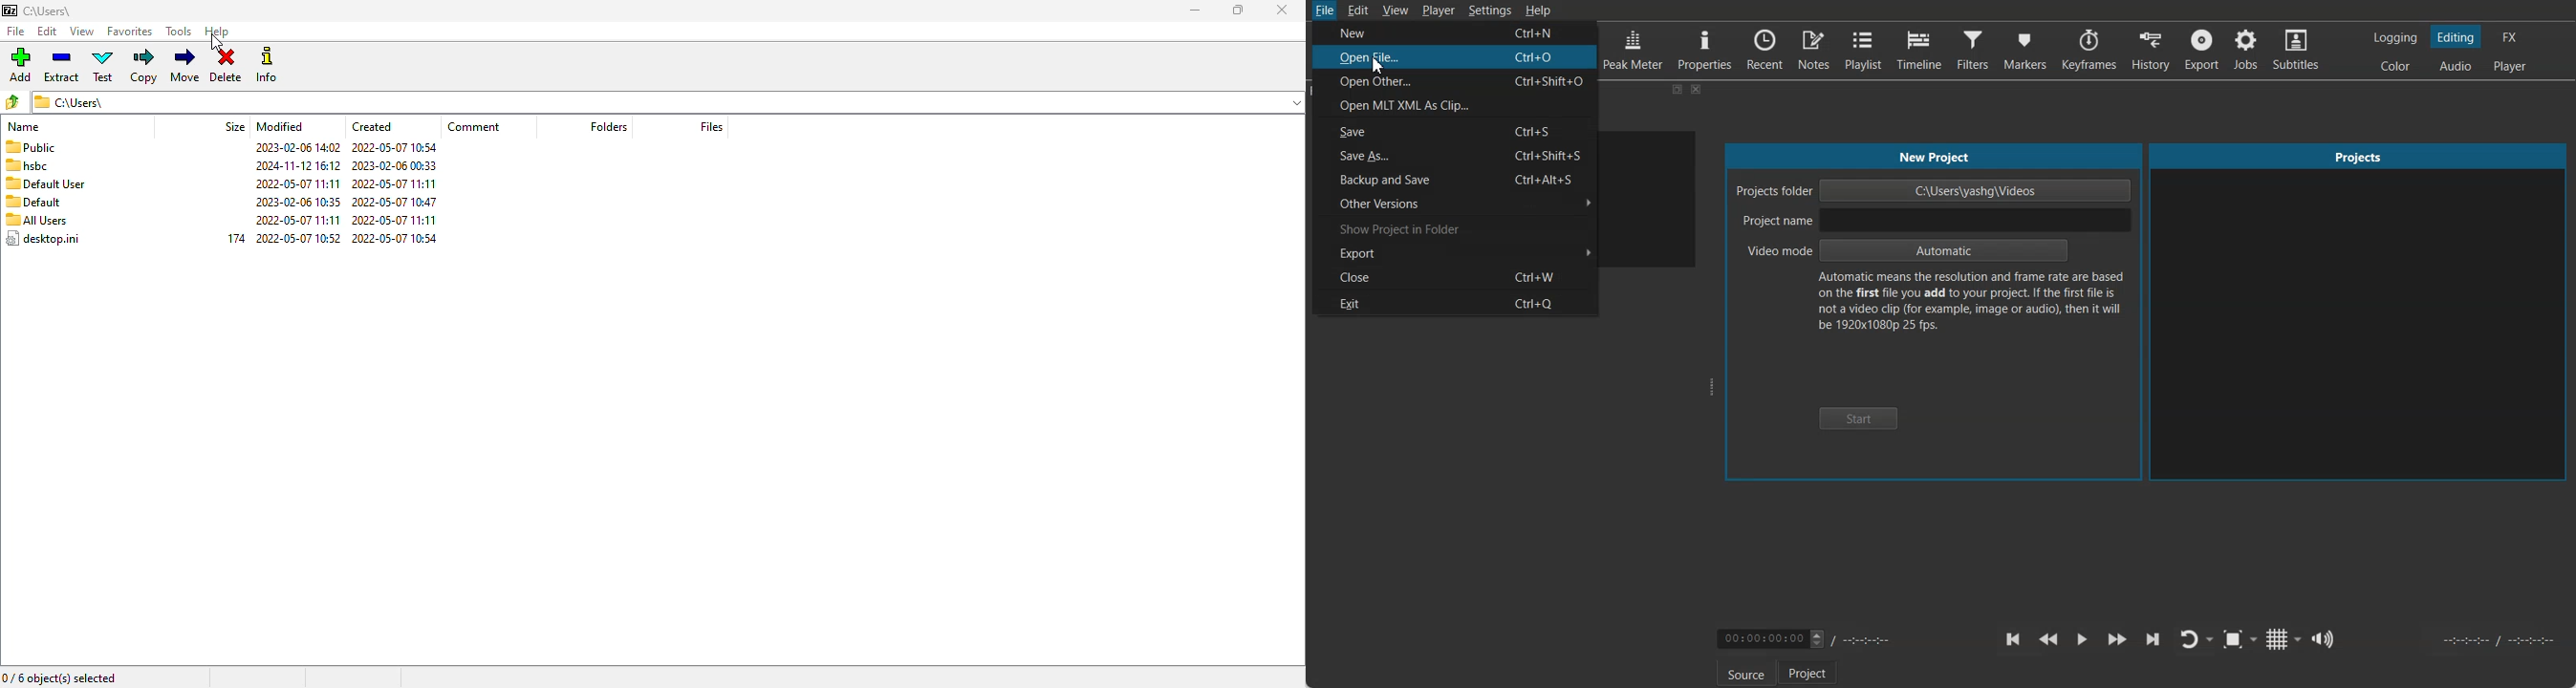 The width and height of the screenshot is (2576, 700). Describe the element at coordinates (1358, 10) in the screenshot. I see `Edit` at that location.